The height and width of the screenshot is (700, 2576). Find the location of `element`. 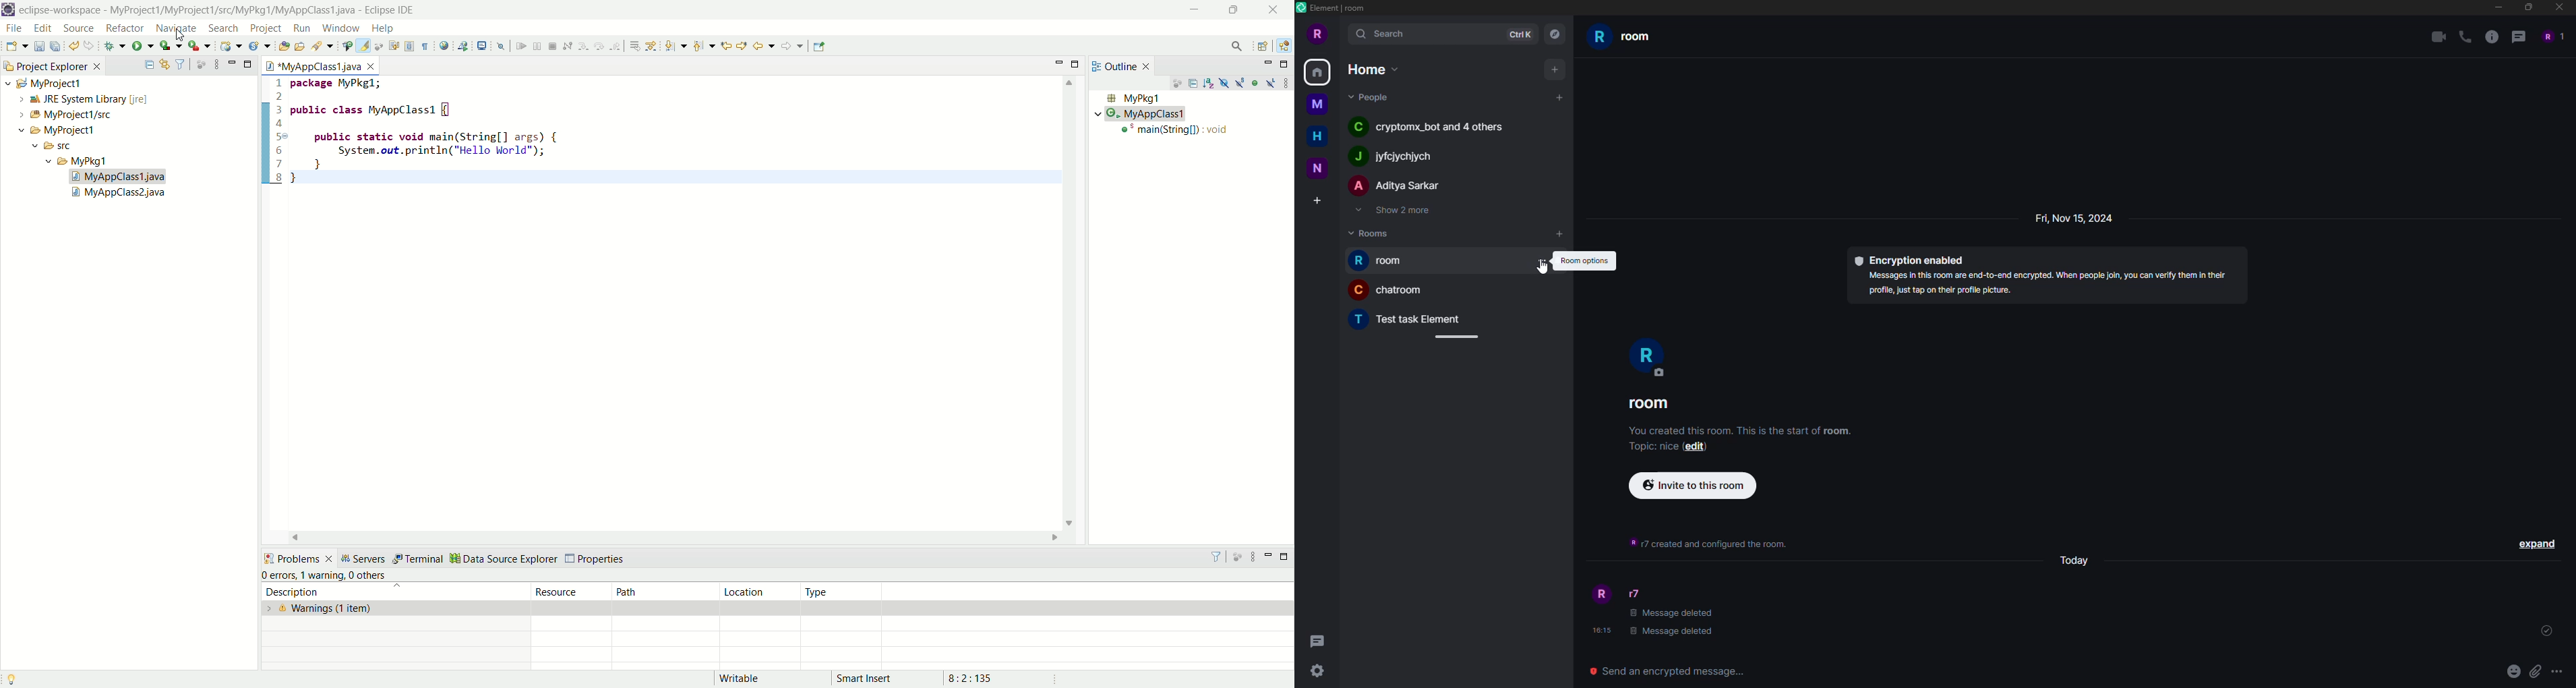

element is located at coordinates (1334, 7).